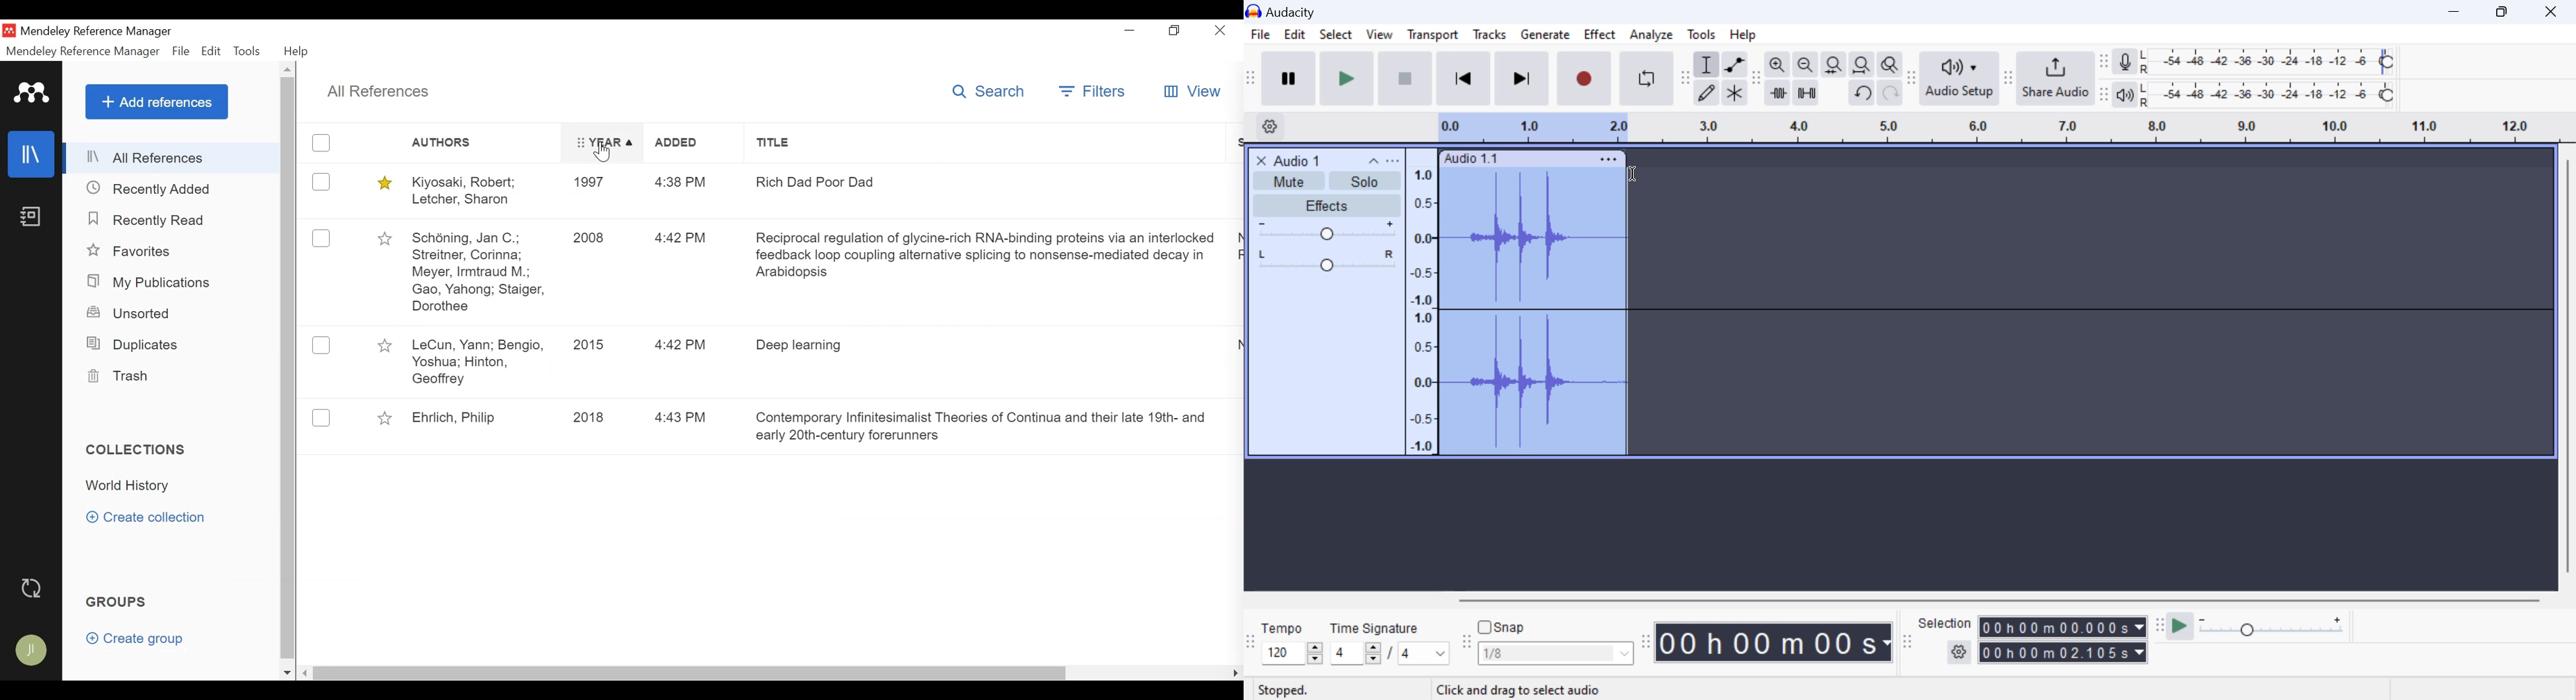 The height and width of the screenshot is (700, 2576). Describe the element at coordinates (1652, 35) in the screenshot. I see `Analyze` at that location.